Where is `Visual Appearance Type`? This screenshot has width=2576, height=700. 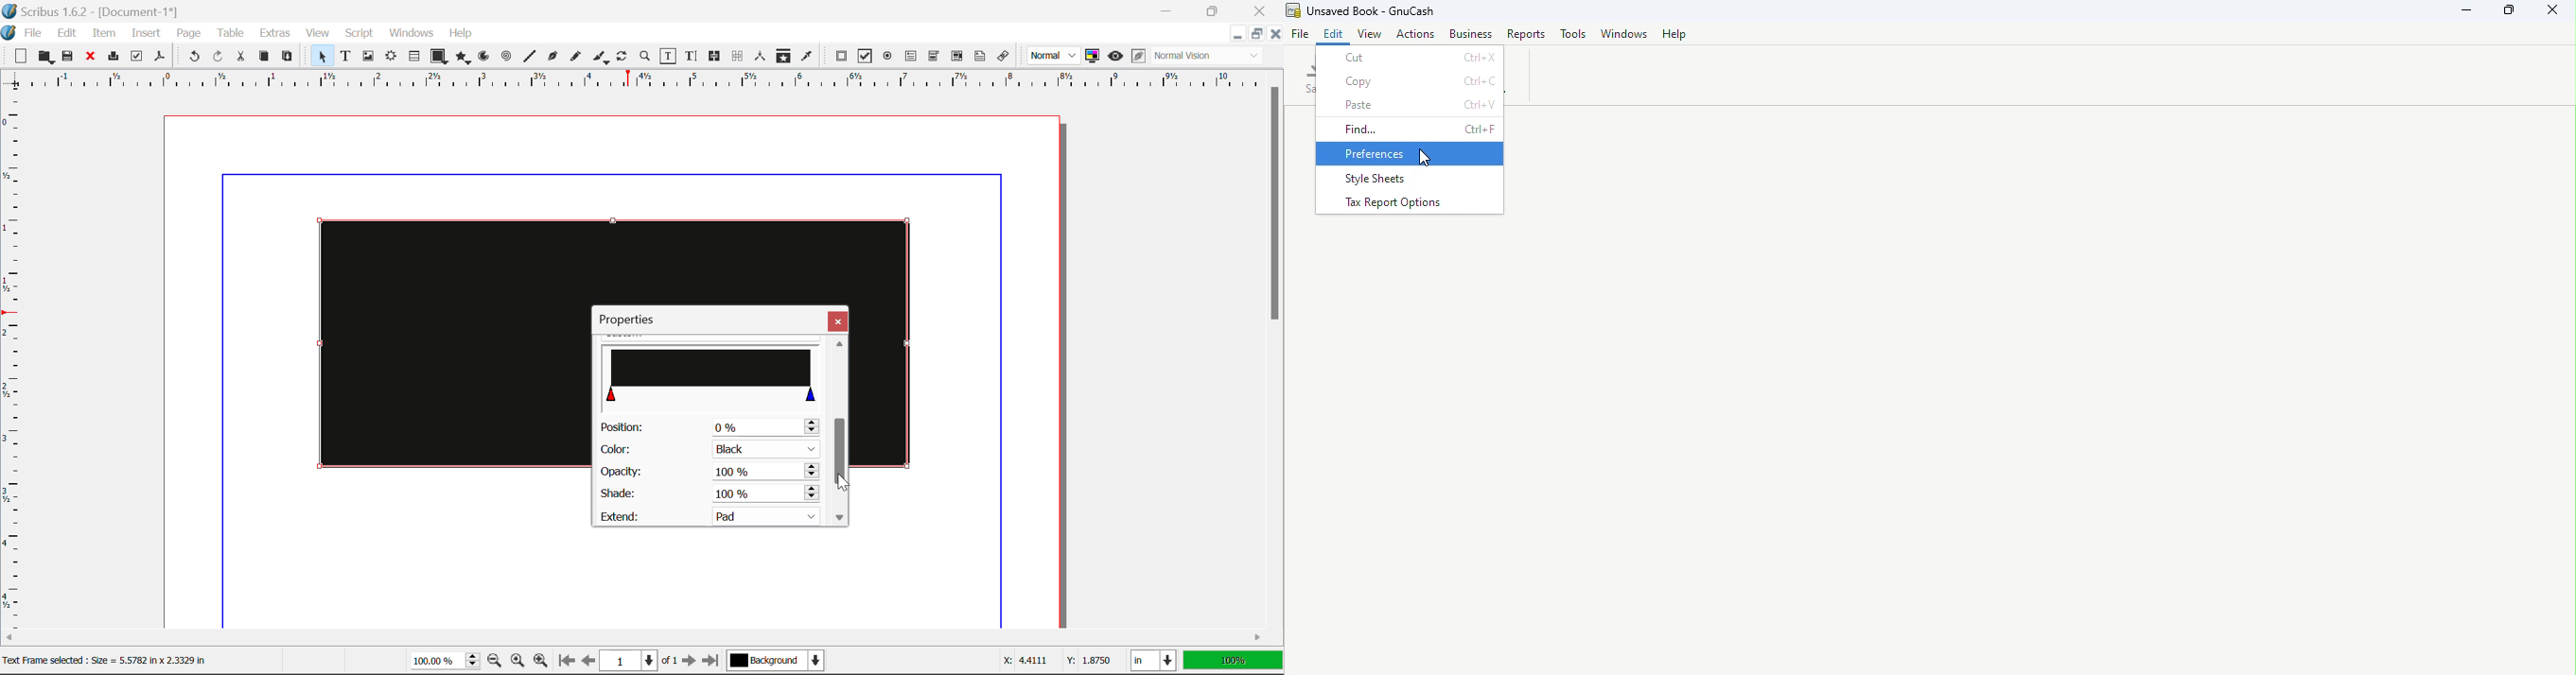
Visual Appearance Type is located at coordinates (1208, 57).